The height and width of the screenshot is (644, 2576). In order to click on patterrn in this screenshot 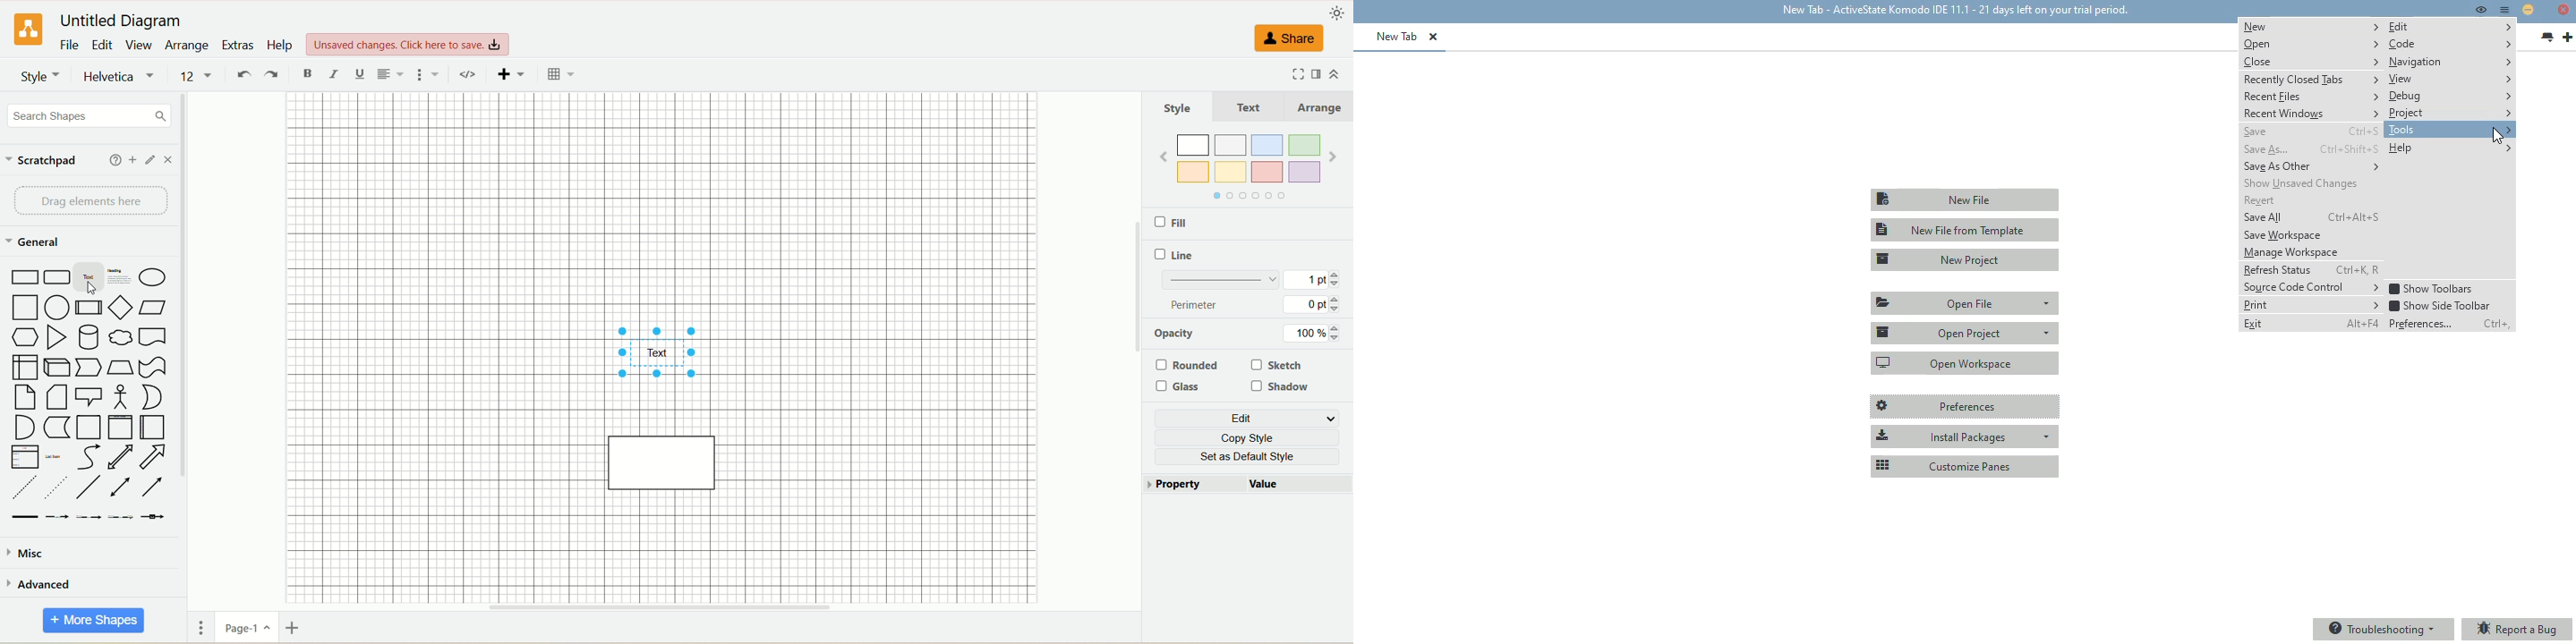, I will do `click(1247, 281)`.